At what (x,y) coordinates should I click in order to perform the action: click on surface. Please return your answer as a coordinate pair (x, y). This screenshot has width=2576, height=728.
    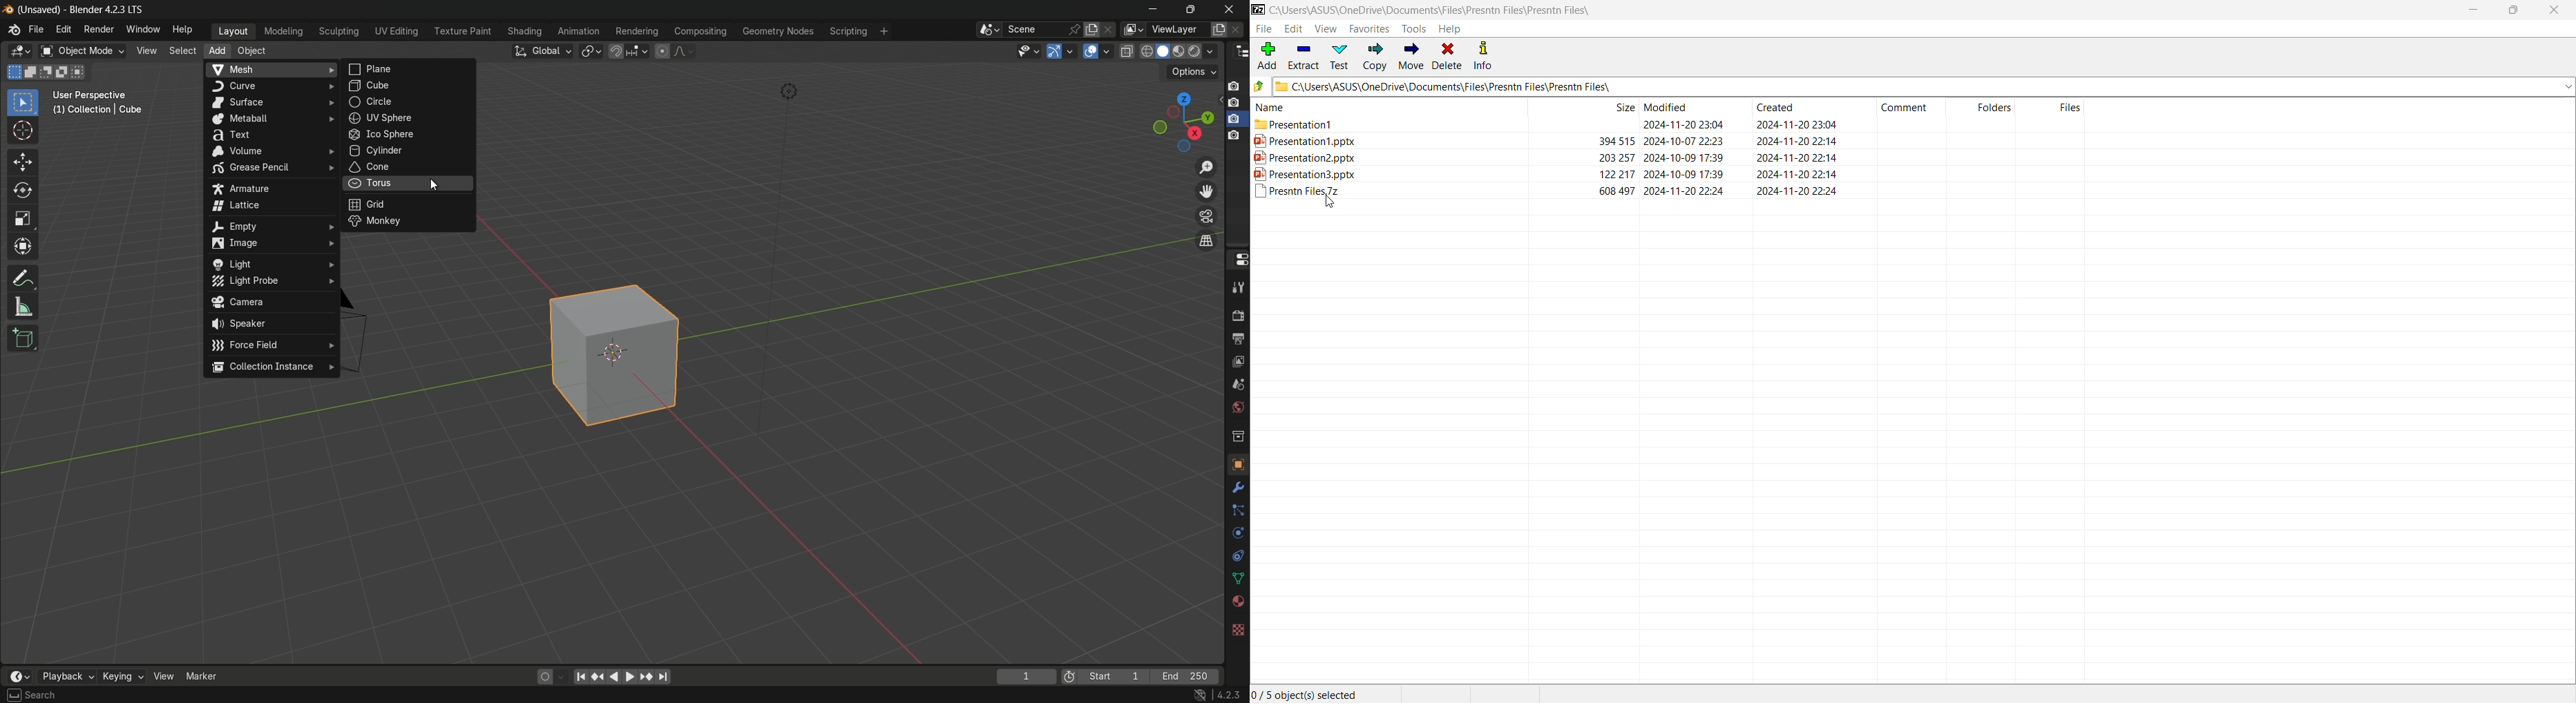
    Looking at the image, I should click on (270, 102).